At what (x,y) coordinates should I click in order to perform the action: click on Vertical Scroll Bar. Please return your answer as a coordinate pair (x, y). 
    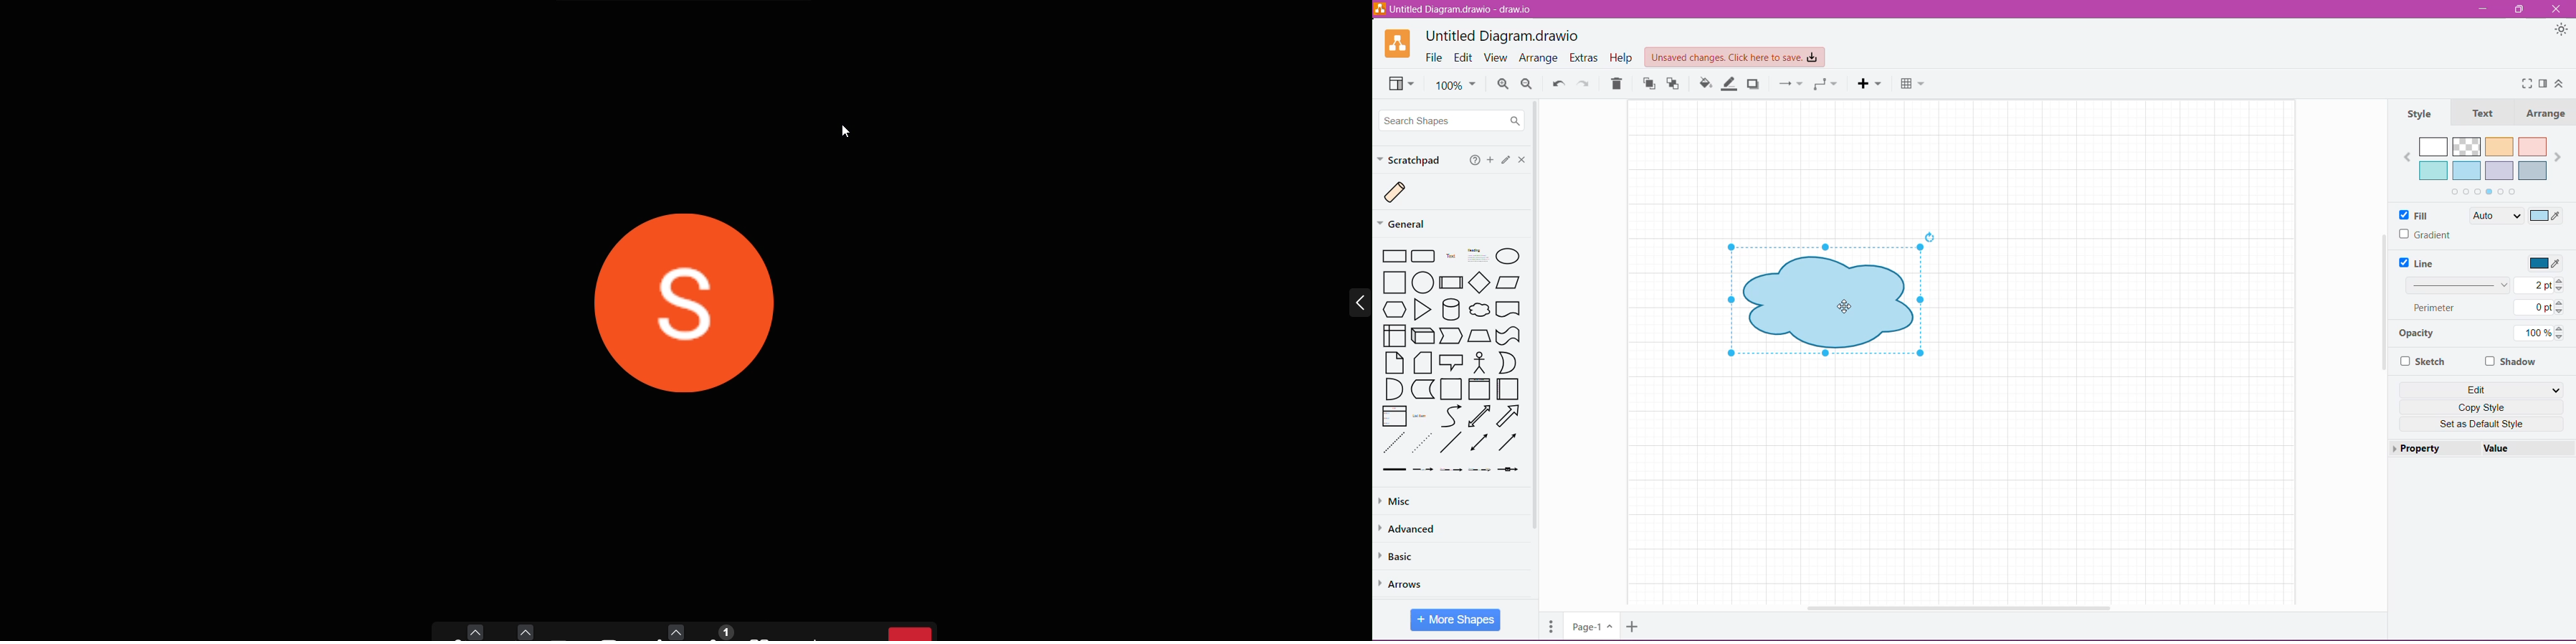
    Looking at the image, I should click on (1538, 350).